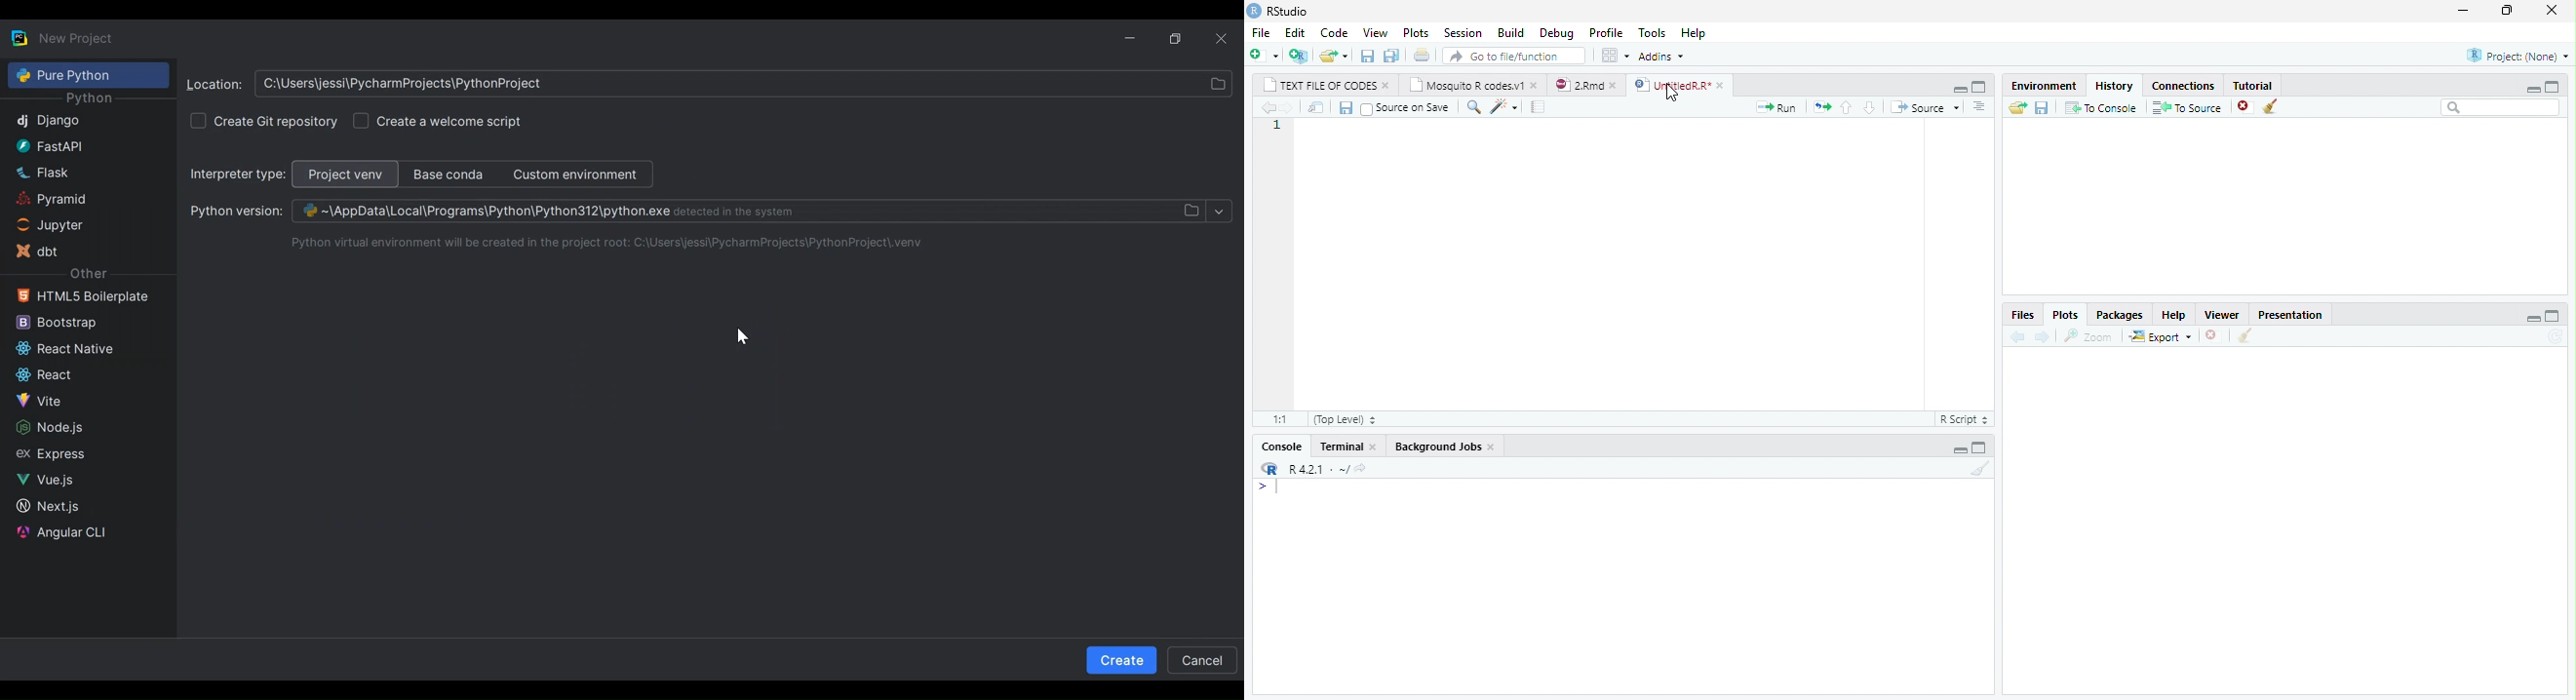  What do you see at coordinates (1924, 107) in the screenshot?
I see `source` at bounding box center [1924, 107].